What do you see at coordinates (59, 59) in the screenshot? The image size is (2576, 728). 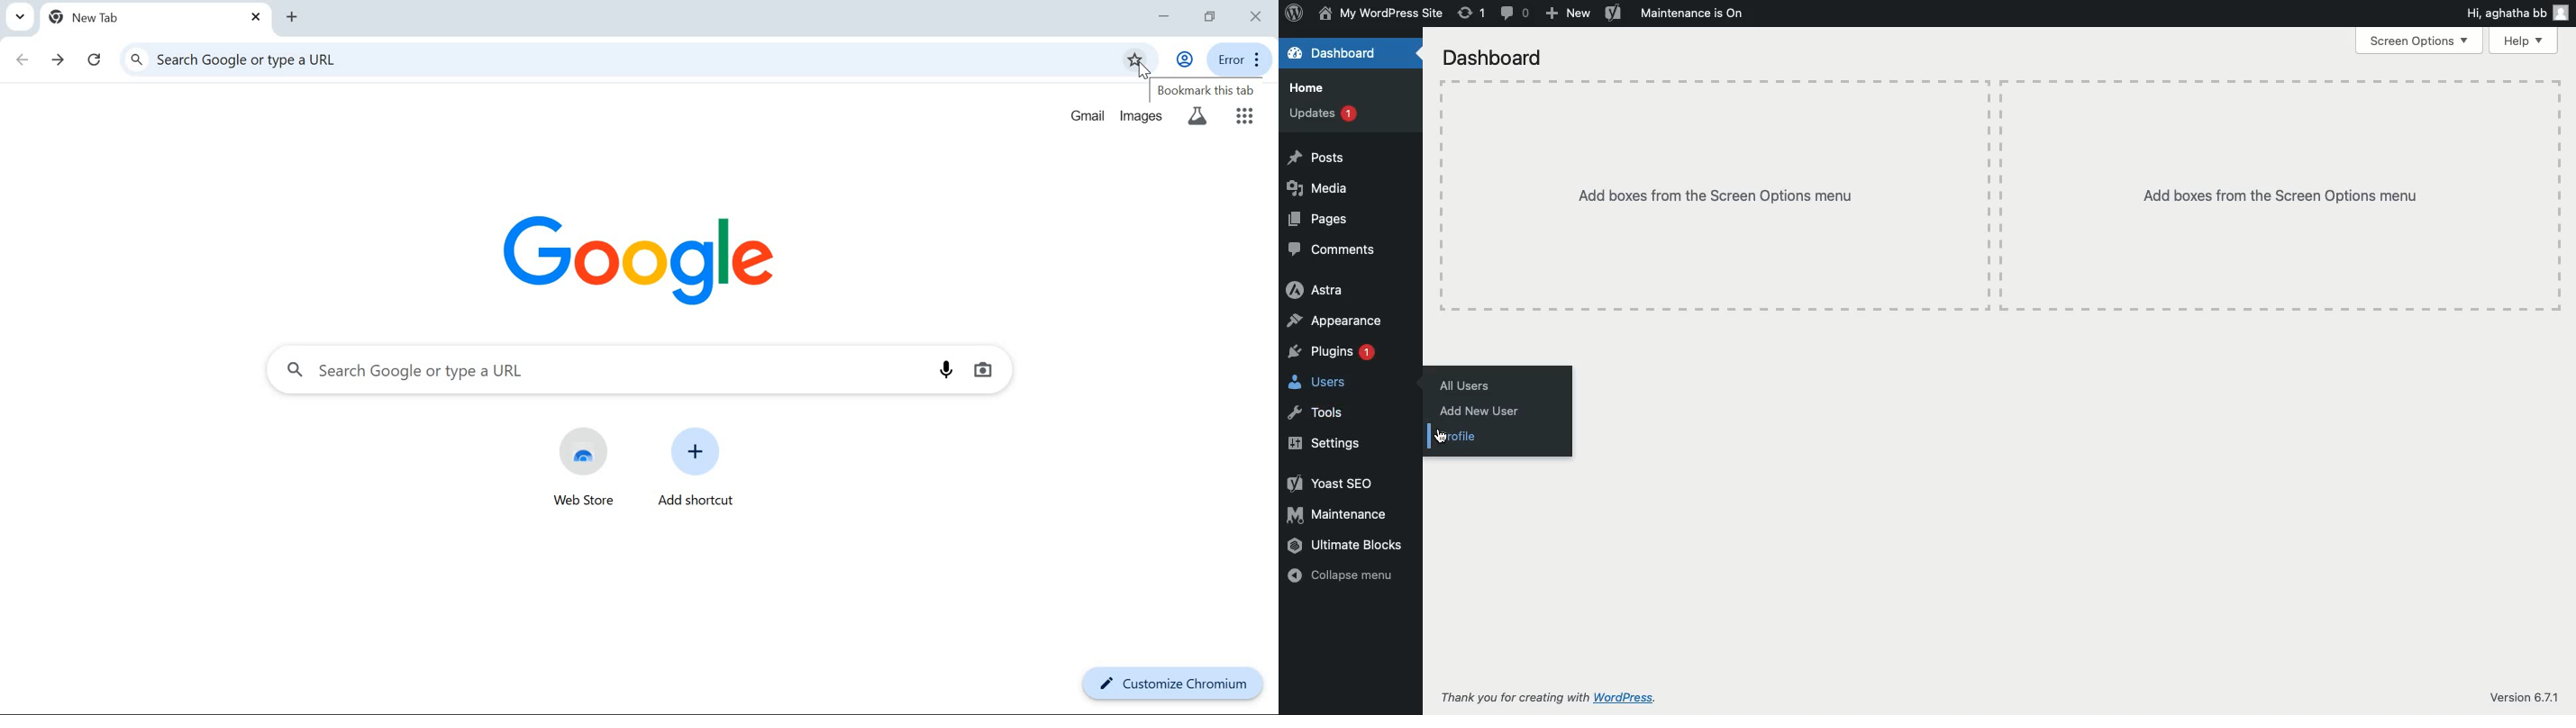 I see `forward` at bounding box center [59, 59].